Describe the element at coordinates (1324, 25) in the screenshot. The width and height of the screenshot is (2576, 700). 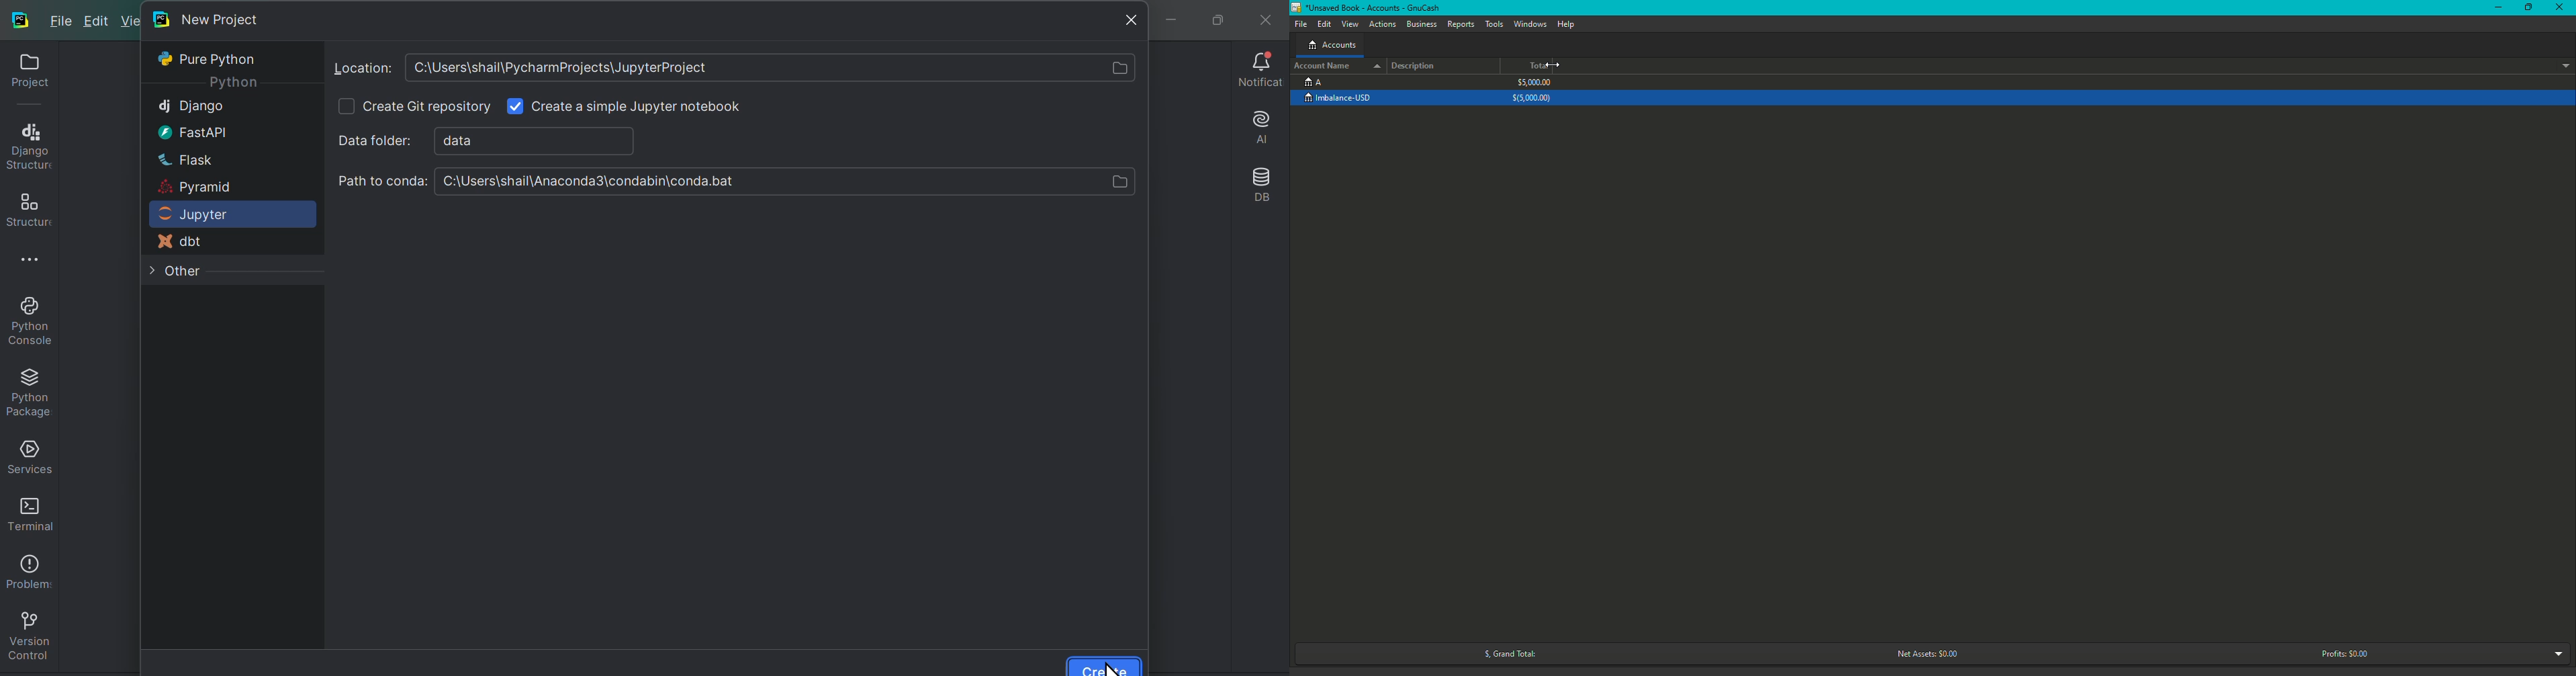
I see `Edit` at that location.